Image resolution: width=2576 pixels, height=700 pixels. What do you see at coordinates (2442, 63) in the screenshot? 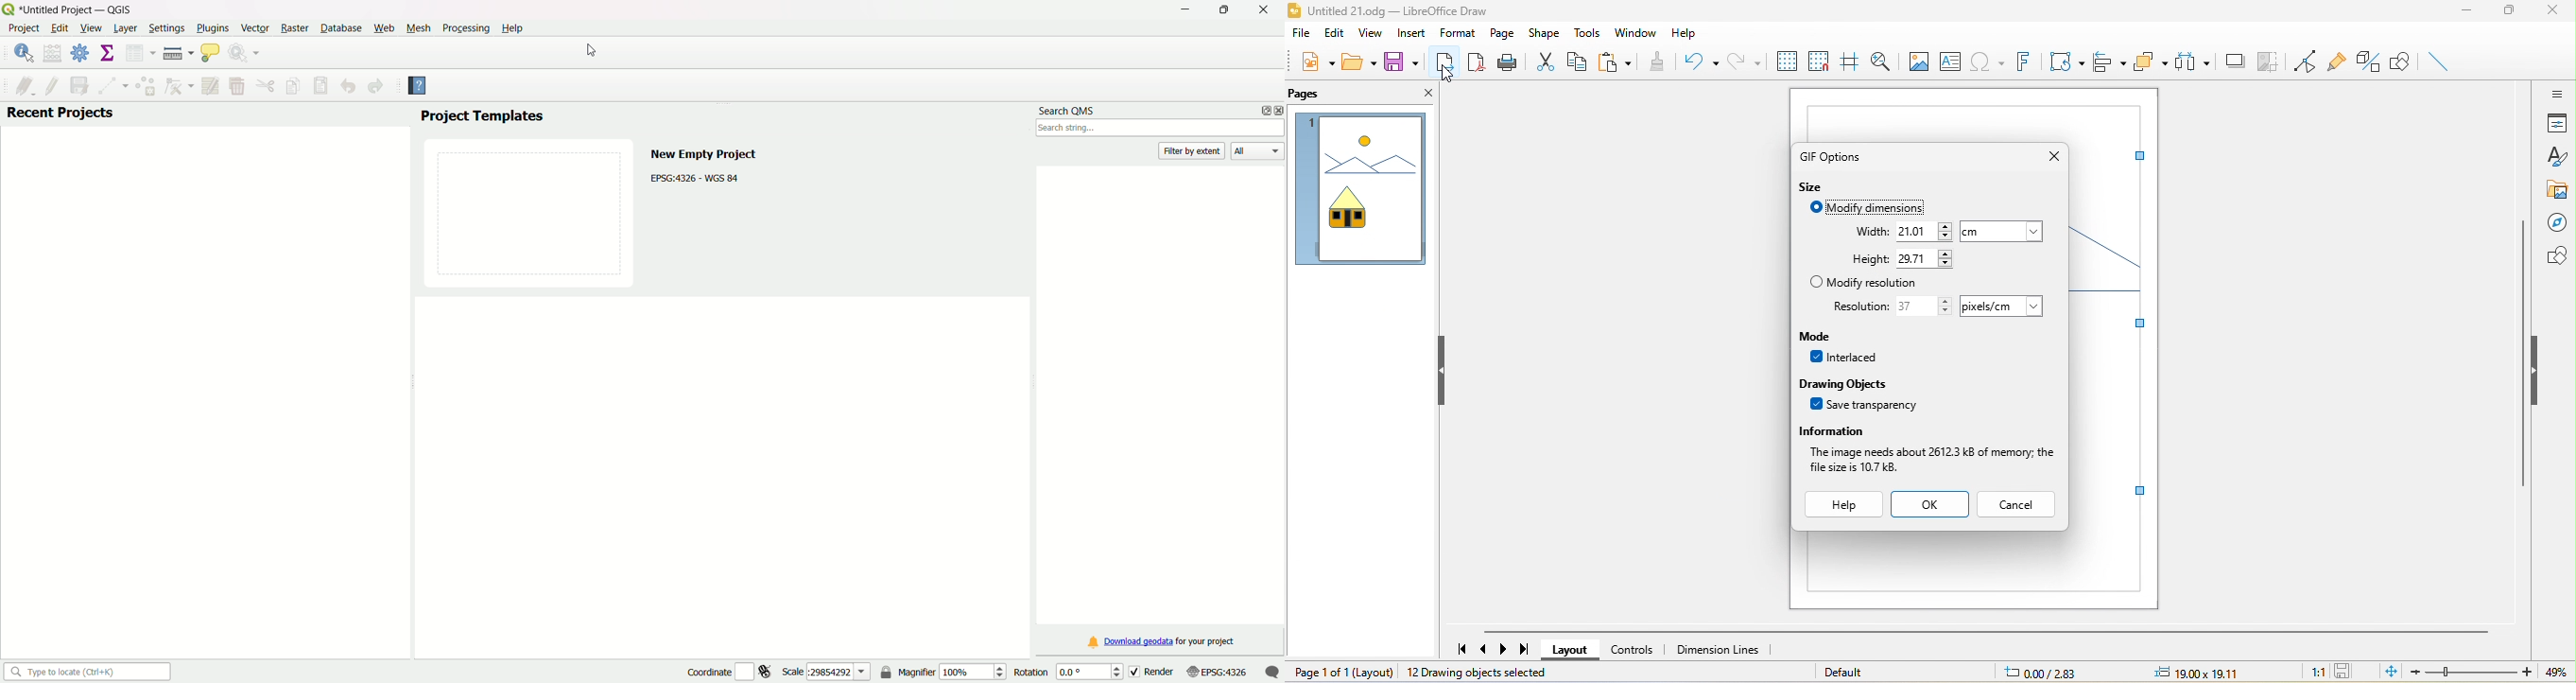
I see `line tool` at bounding box center [2442, 63].